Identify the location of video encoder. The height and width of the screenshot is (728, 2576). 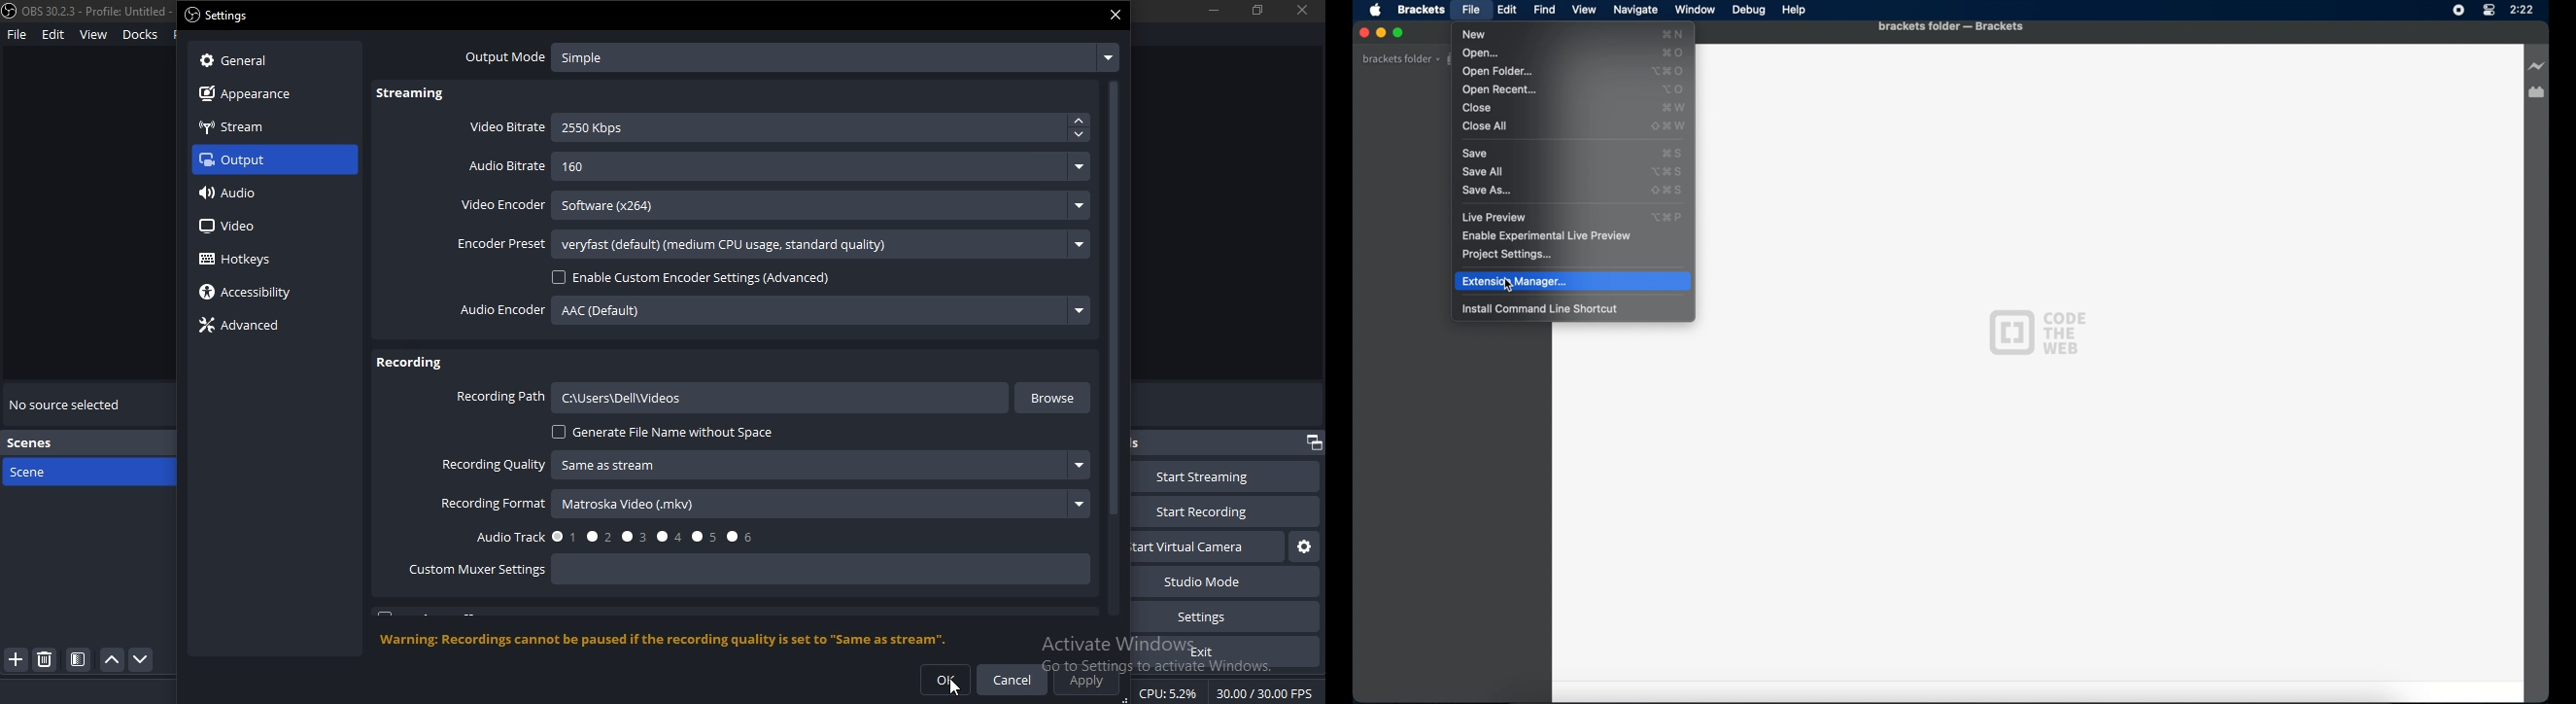
(500, 203).